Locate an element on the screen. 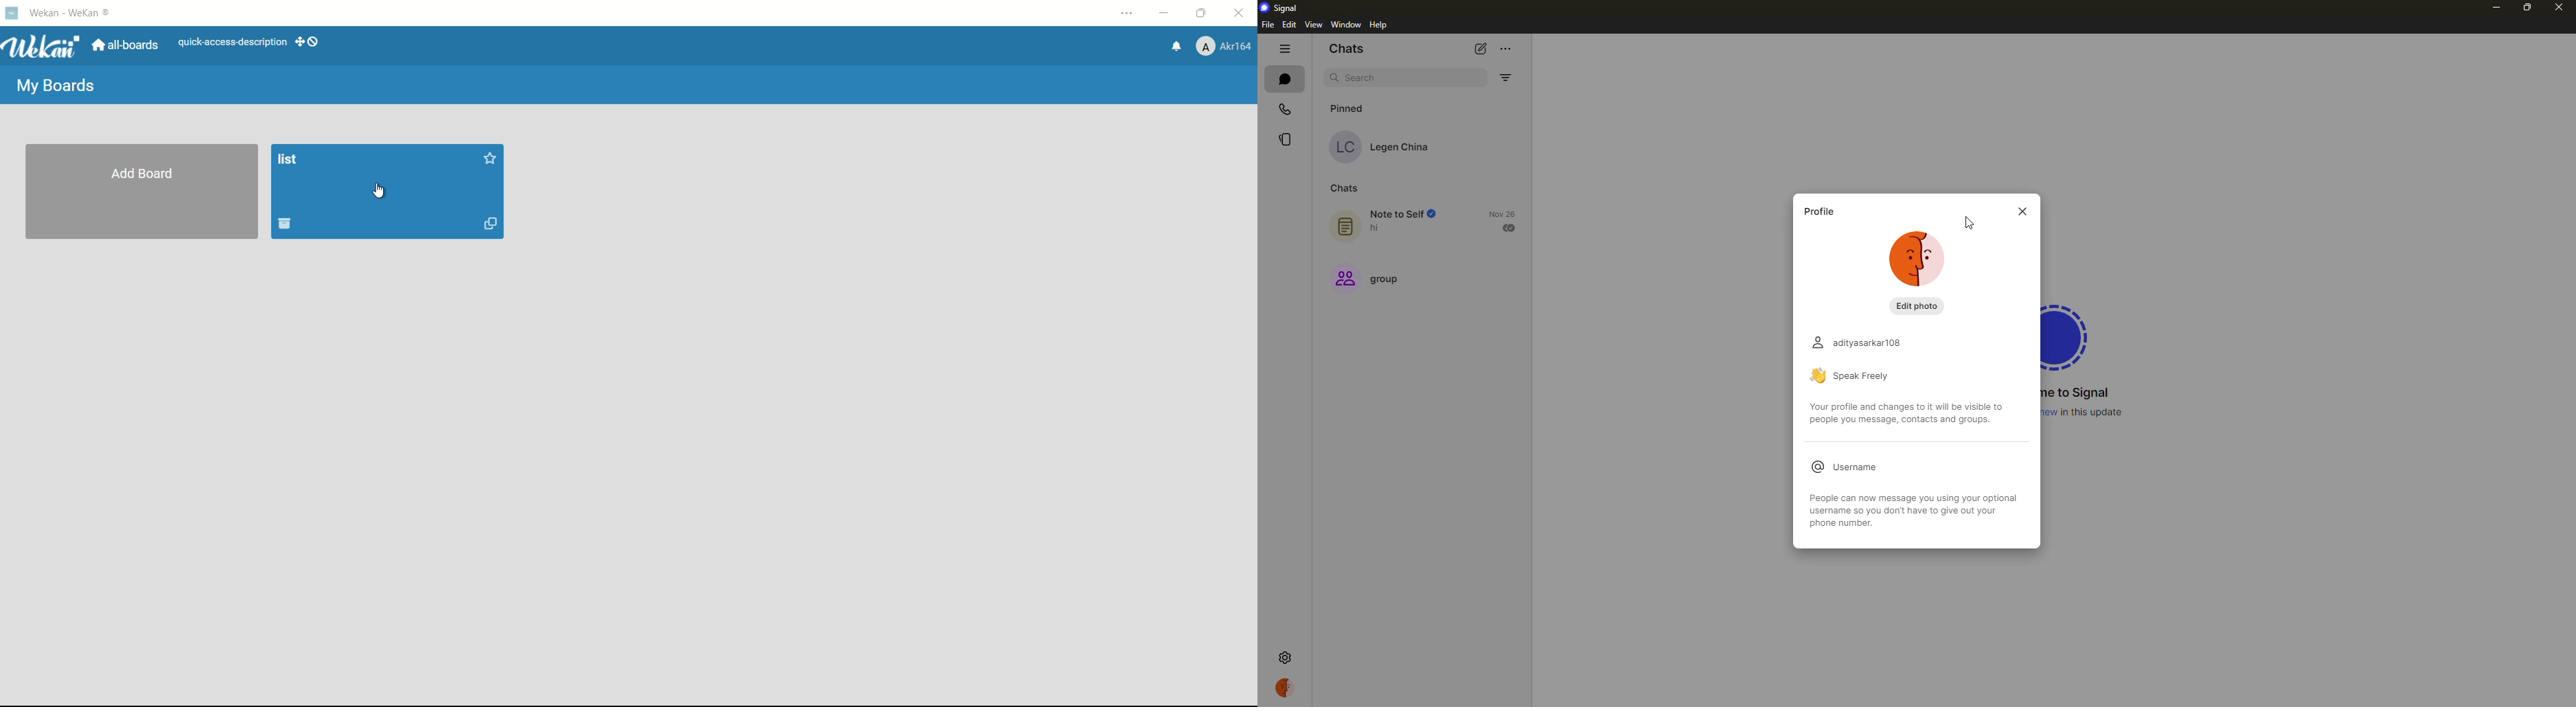 This screenshot has width=2576, height=728. sent is located at coordinates (1511, 227).